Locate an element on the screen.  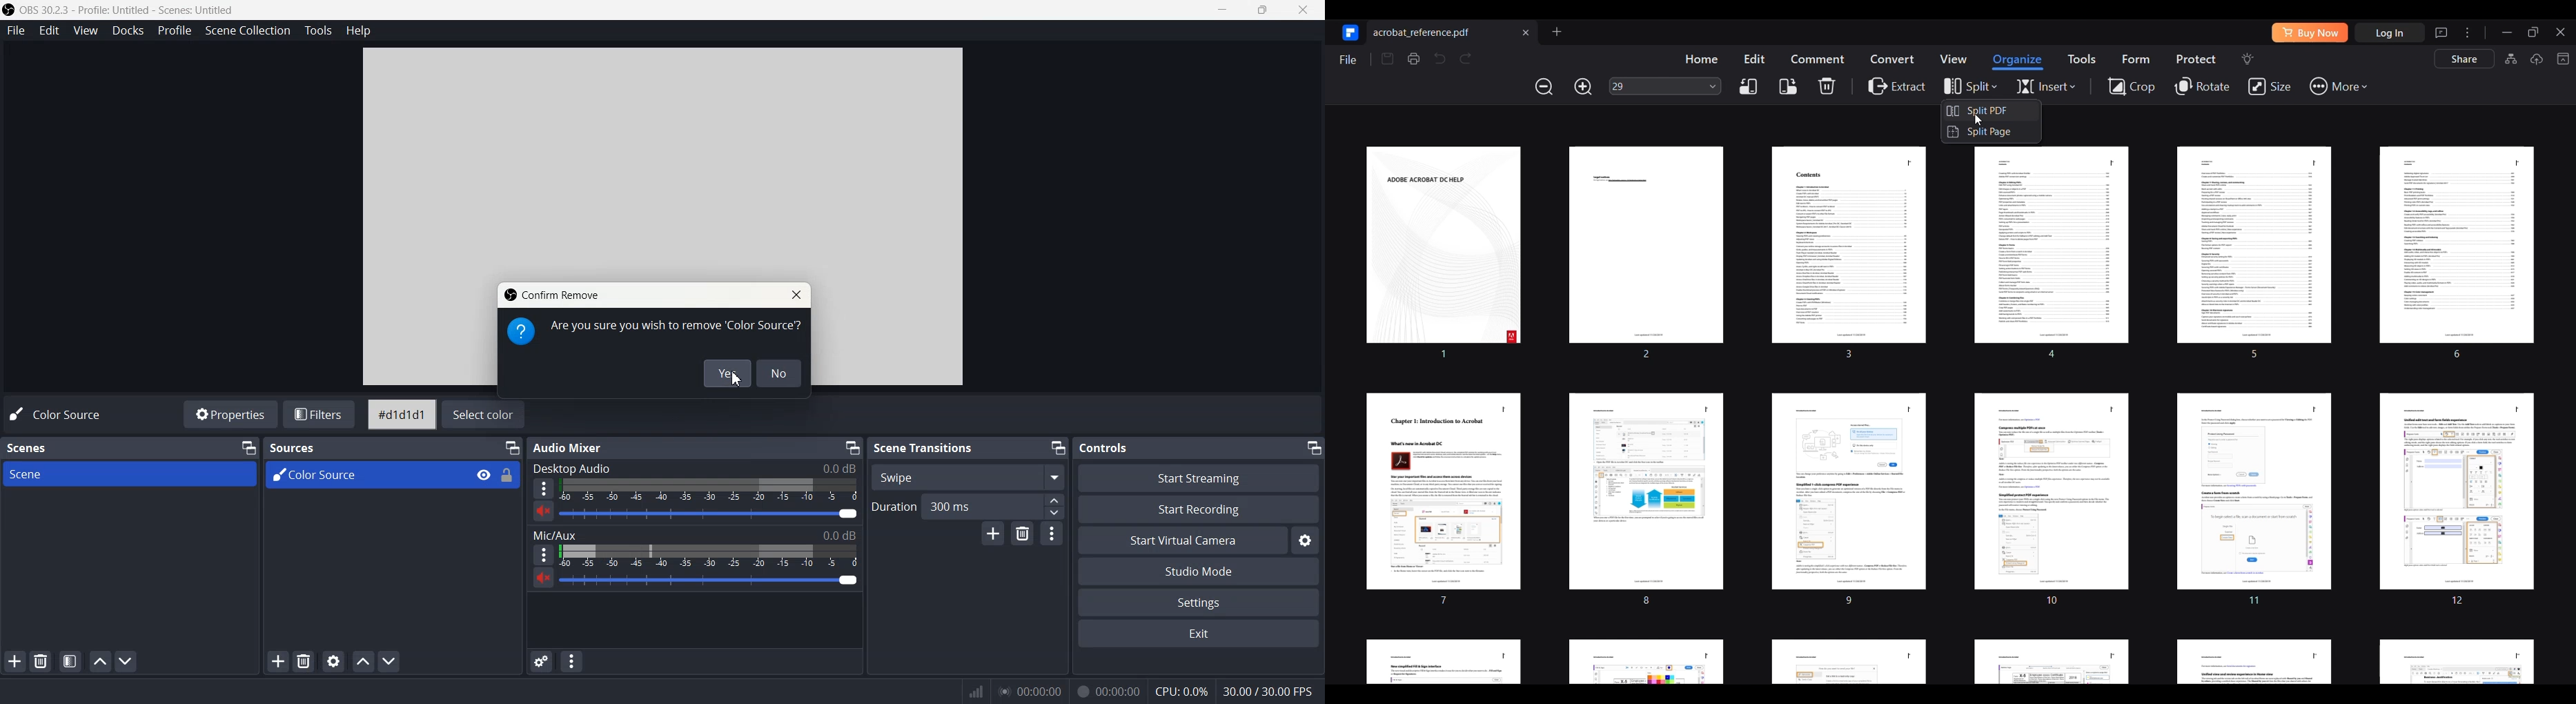
Profile is located at coordinates (175, 30).